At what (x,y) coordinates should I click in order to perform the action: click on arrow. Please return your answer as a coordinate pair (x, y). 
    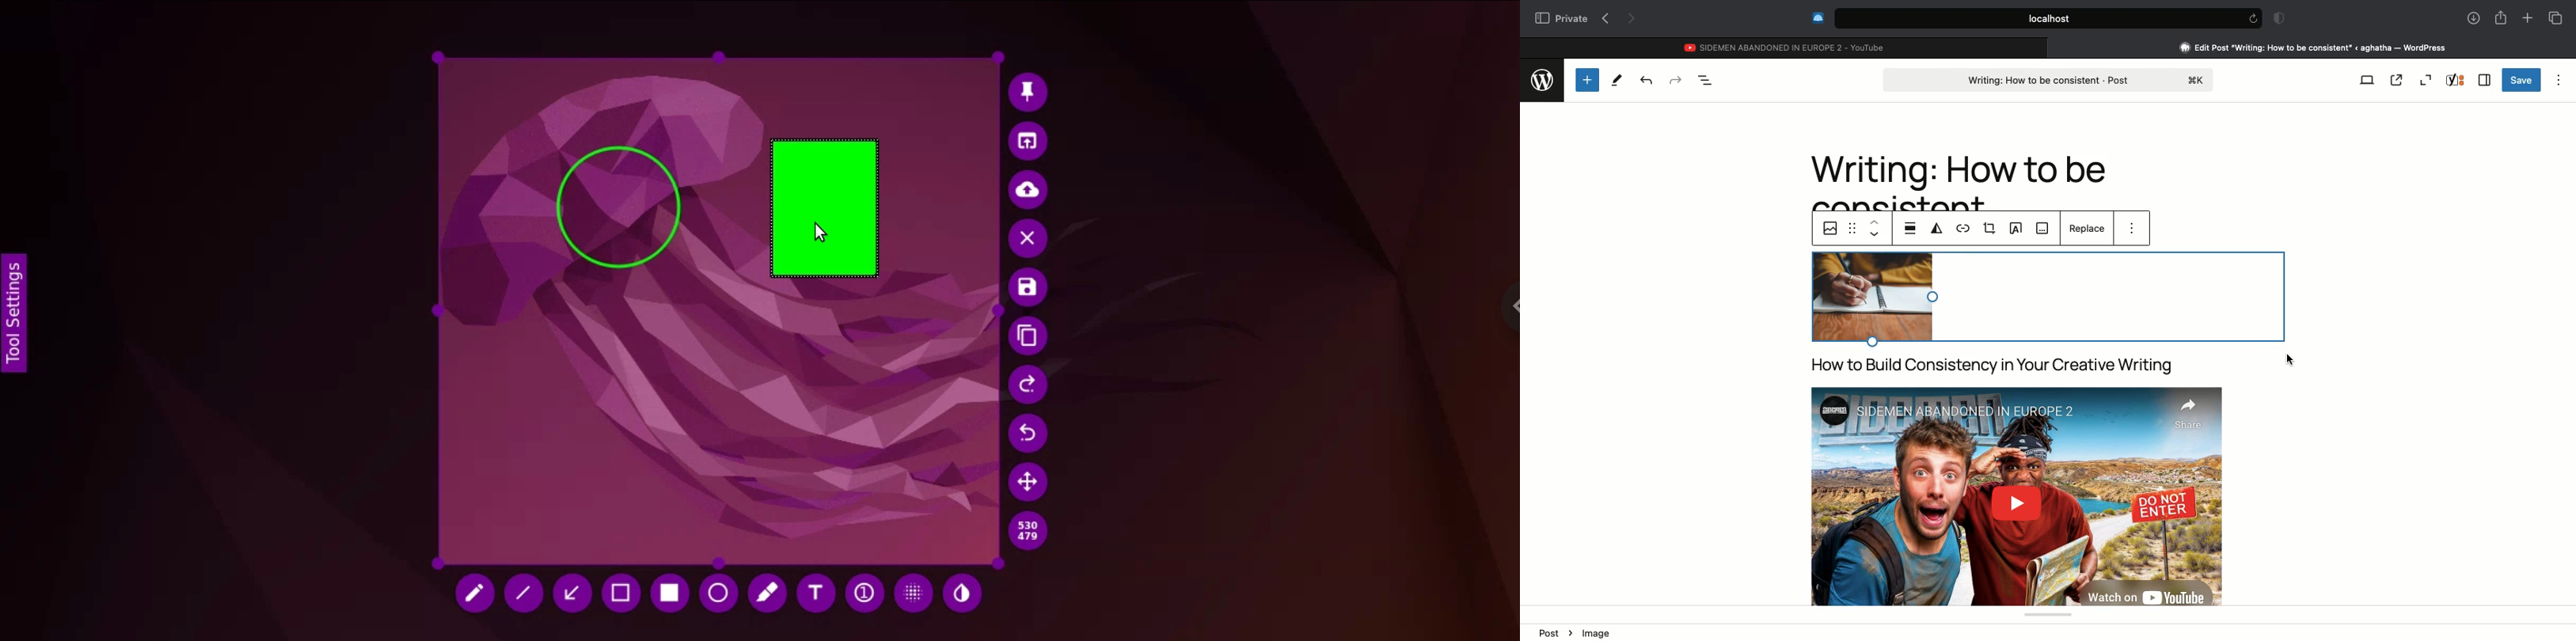
    Looking at the image, I should click on (575, 593).